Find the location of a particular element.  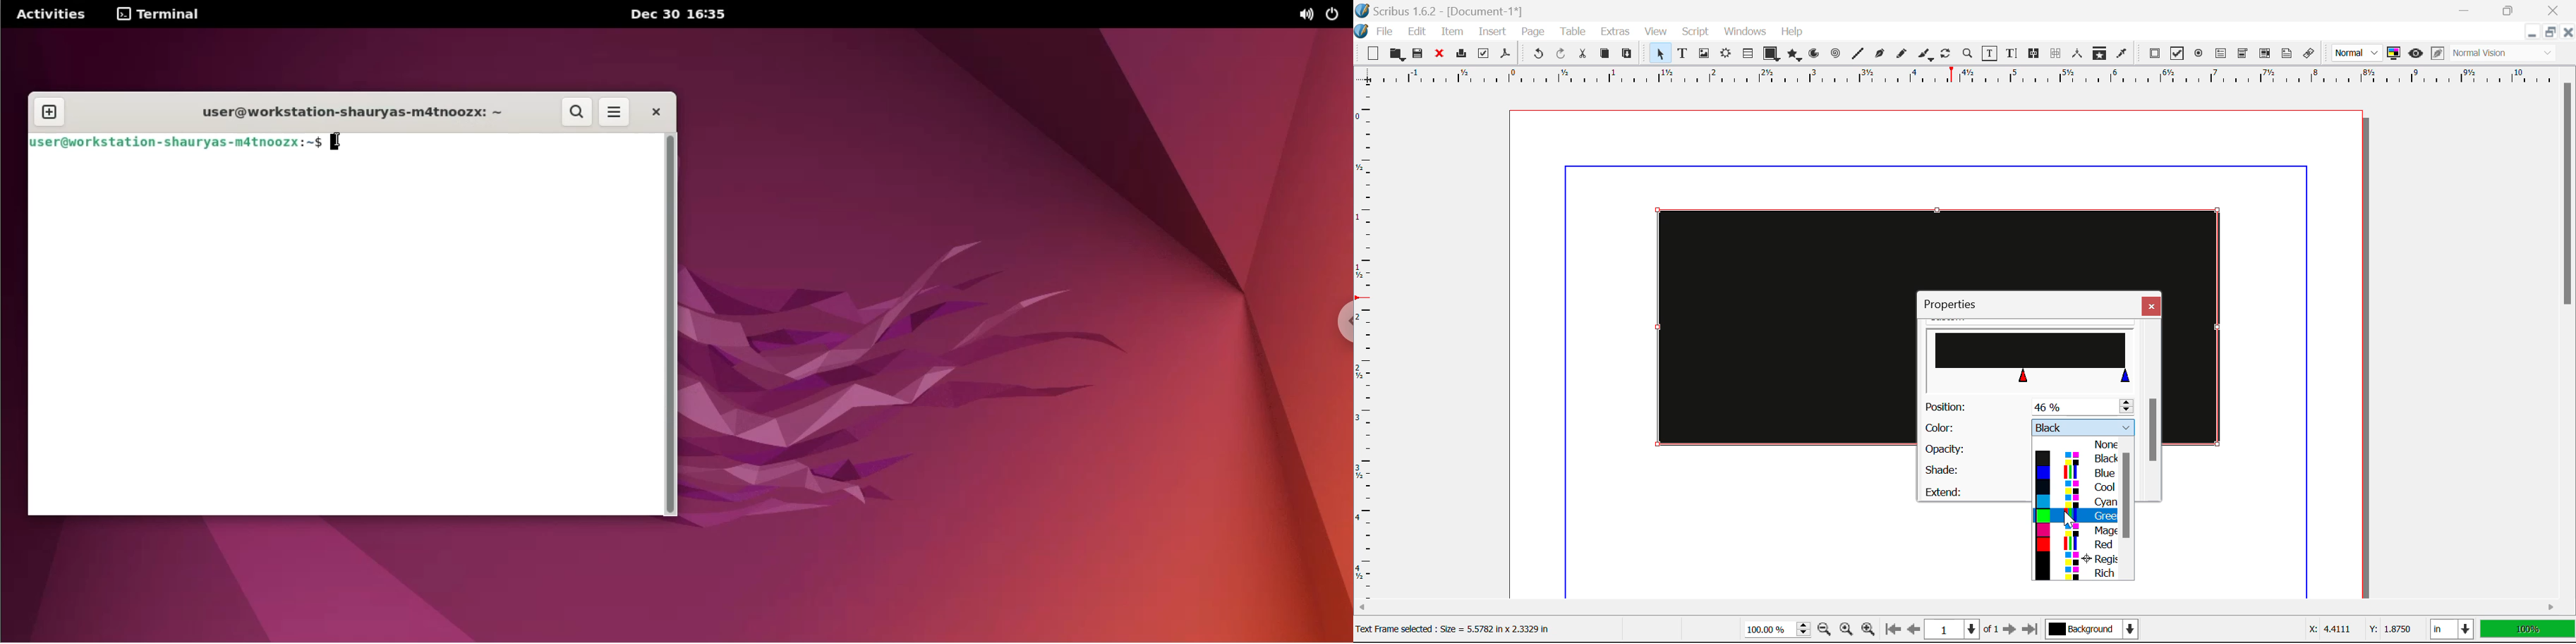

Magenta is located at coordinates (2080, 532).